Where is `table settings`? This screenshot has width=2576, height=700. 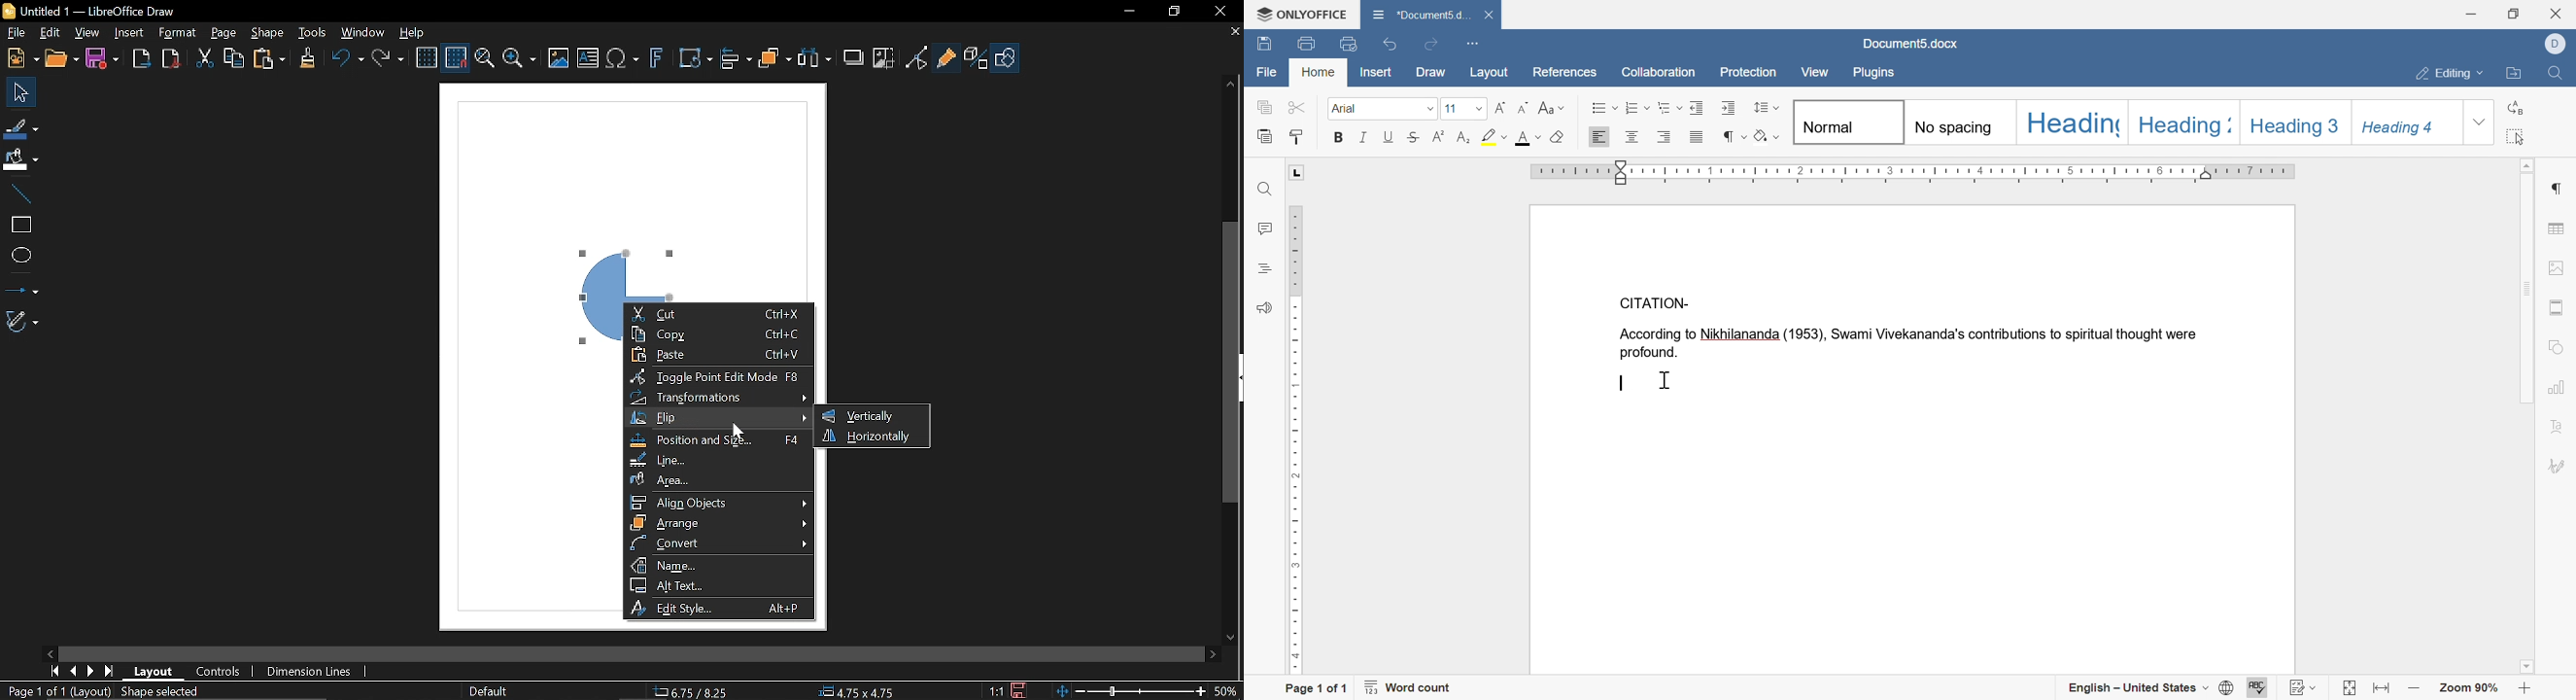 table settings is located at coordinates (2557, 228).